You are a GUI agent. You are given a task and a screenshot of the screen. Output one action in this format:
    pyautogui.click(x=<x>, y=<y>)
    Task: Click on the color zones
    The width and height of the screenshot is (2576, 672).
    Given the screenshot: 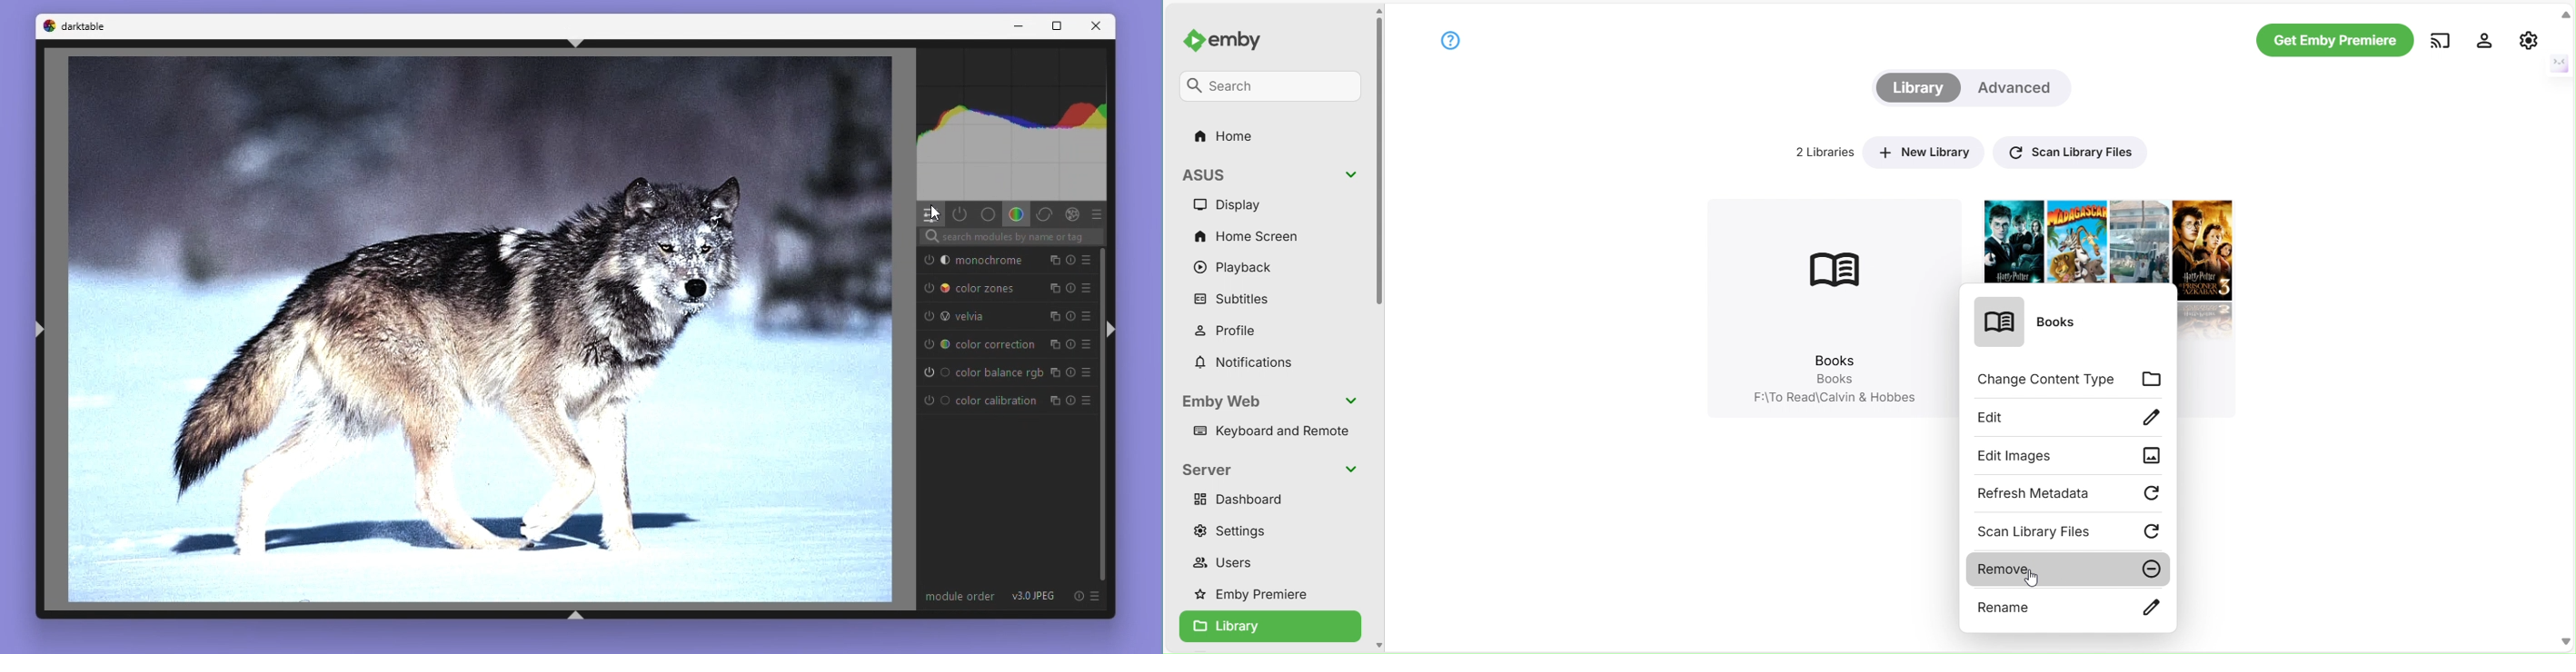 What is the action you would take?
    pyautogui.click(x=979, y=288)
    